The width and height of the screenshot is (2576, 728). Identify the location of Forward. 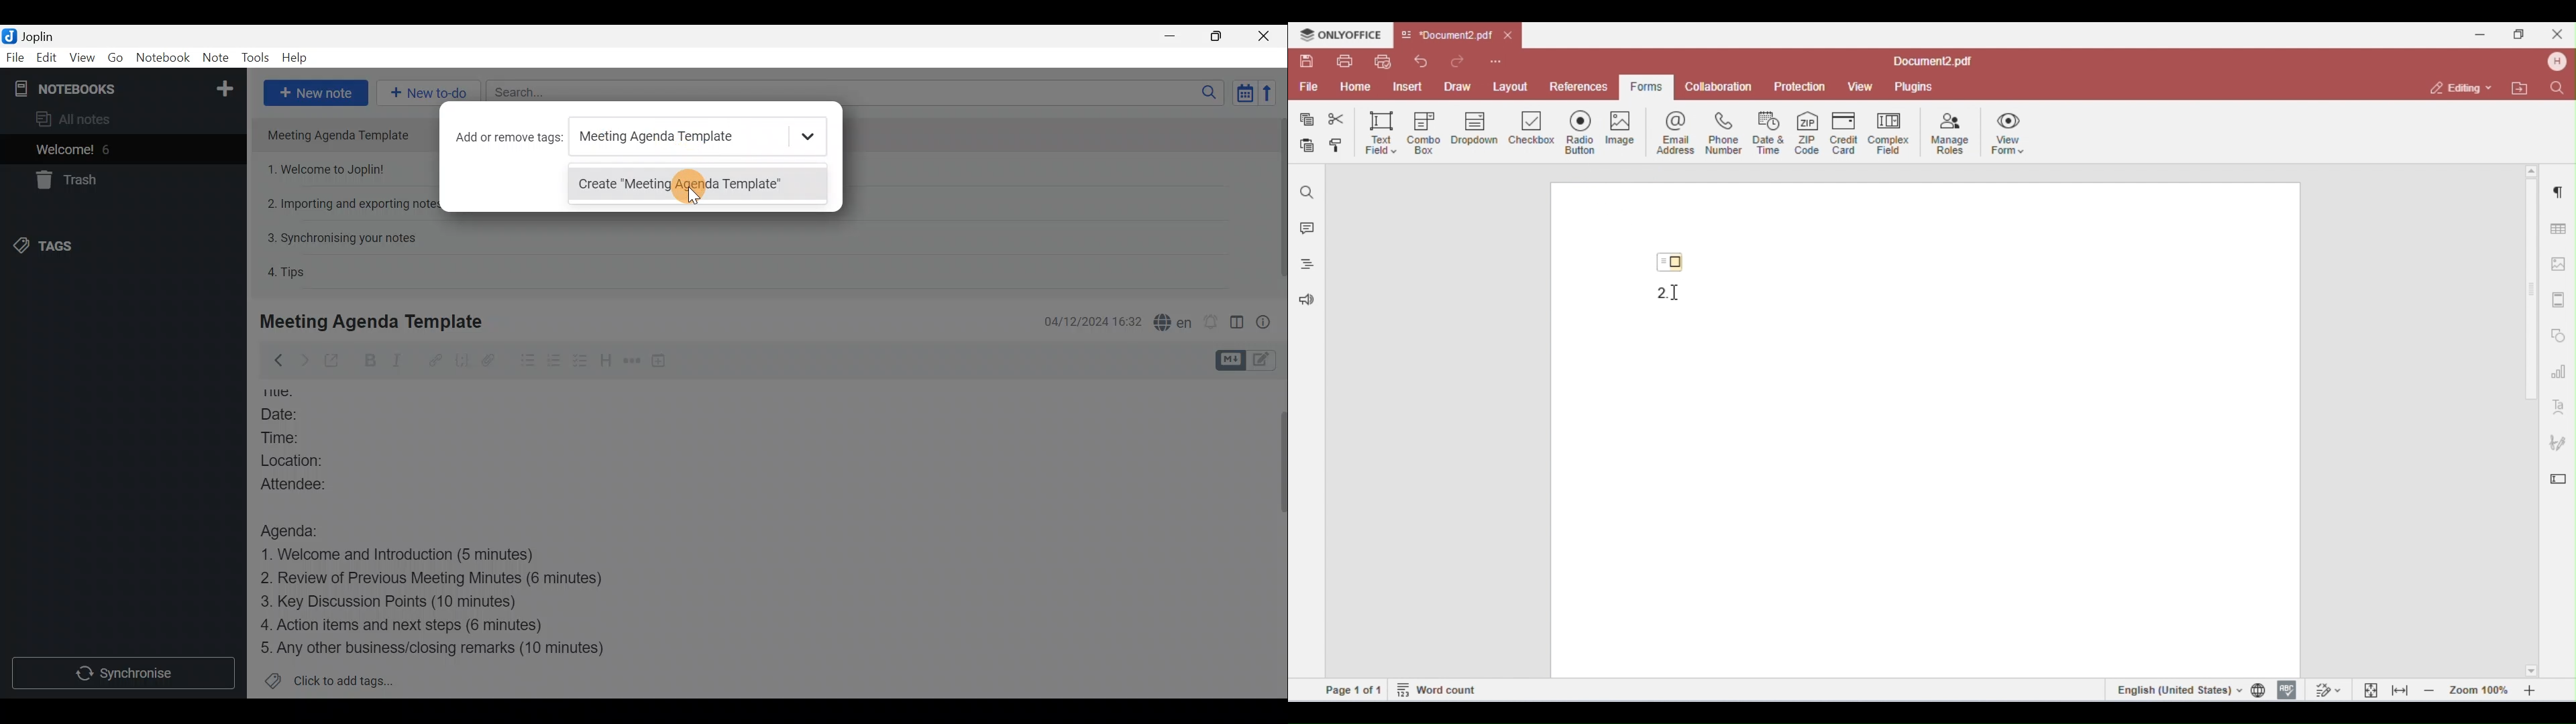
(303, 360).